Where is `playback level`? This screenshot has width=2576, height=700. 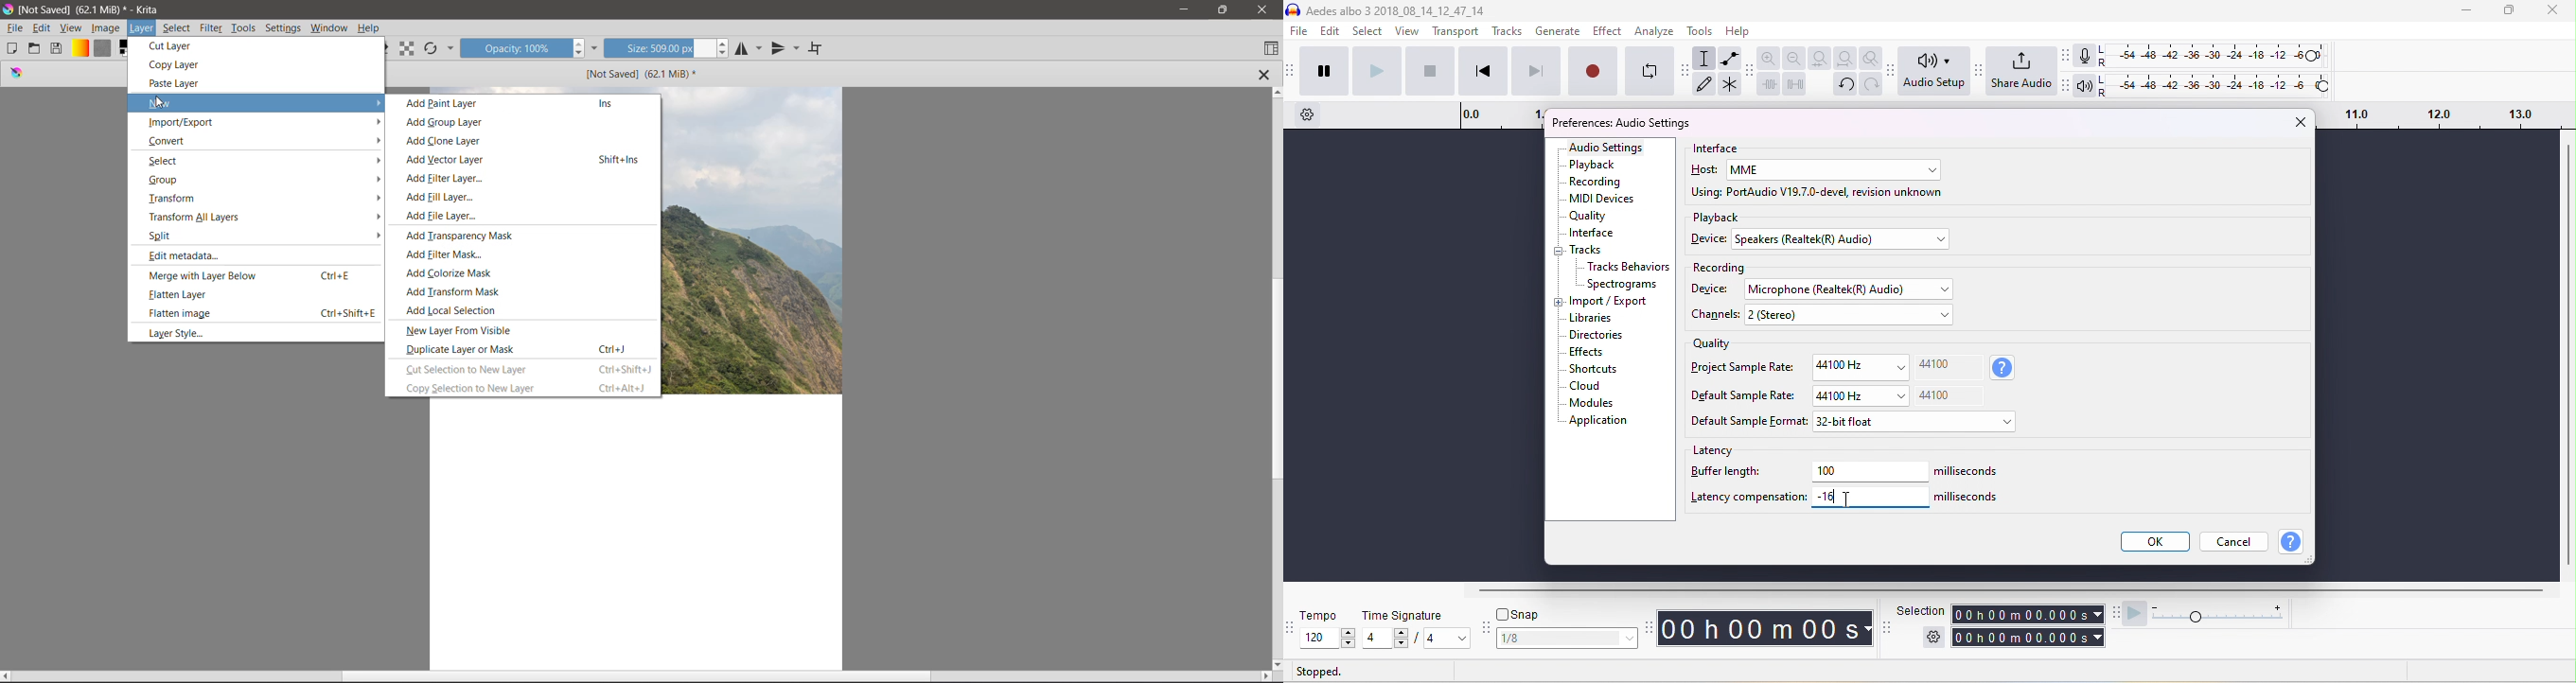
playback level is located at coordinates (2220, 82).